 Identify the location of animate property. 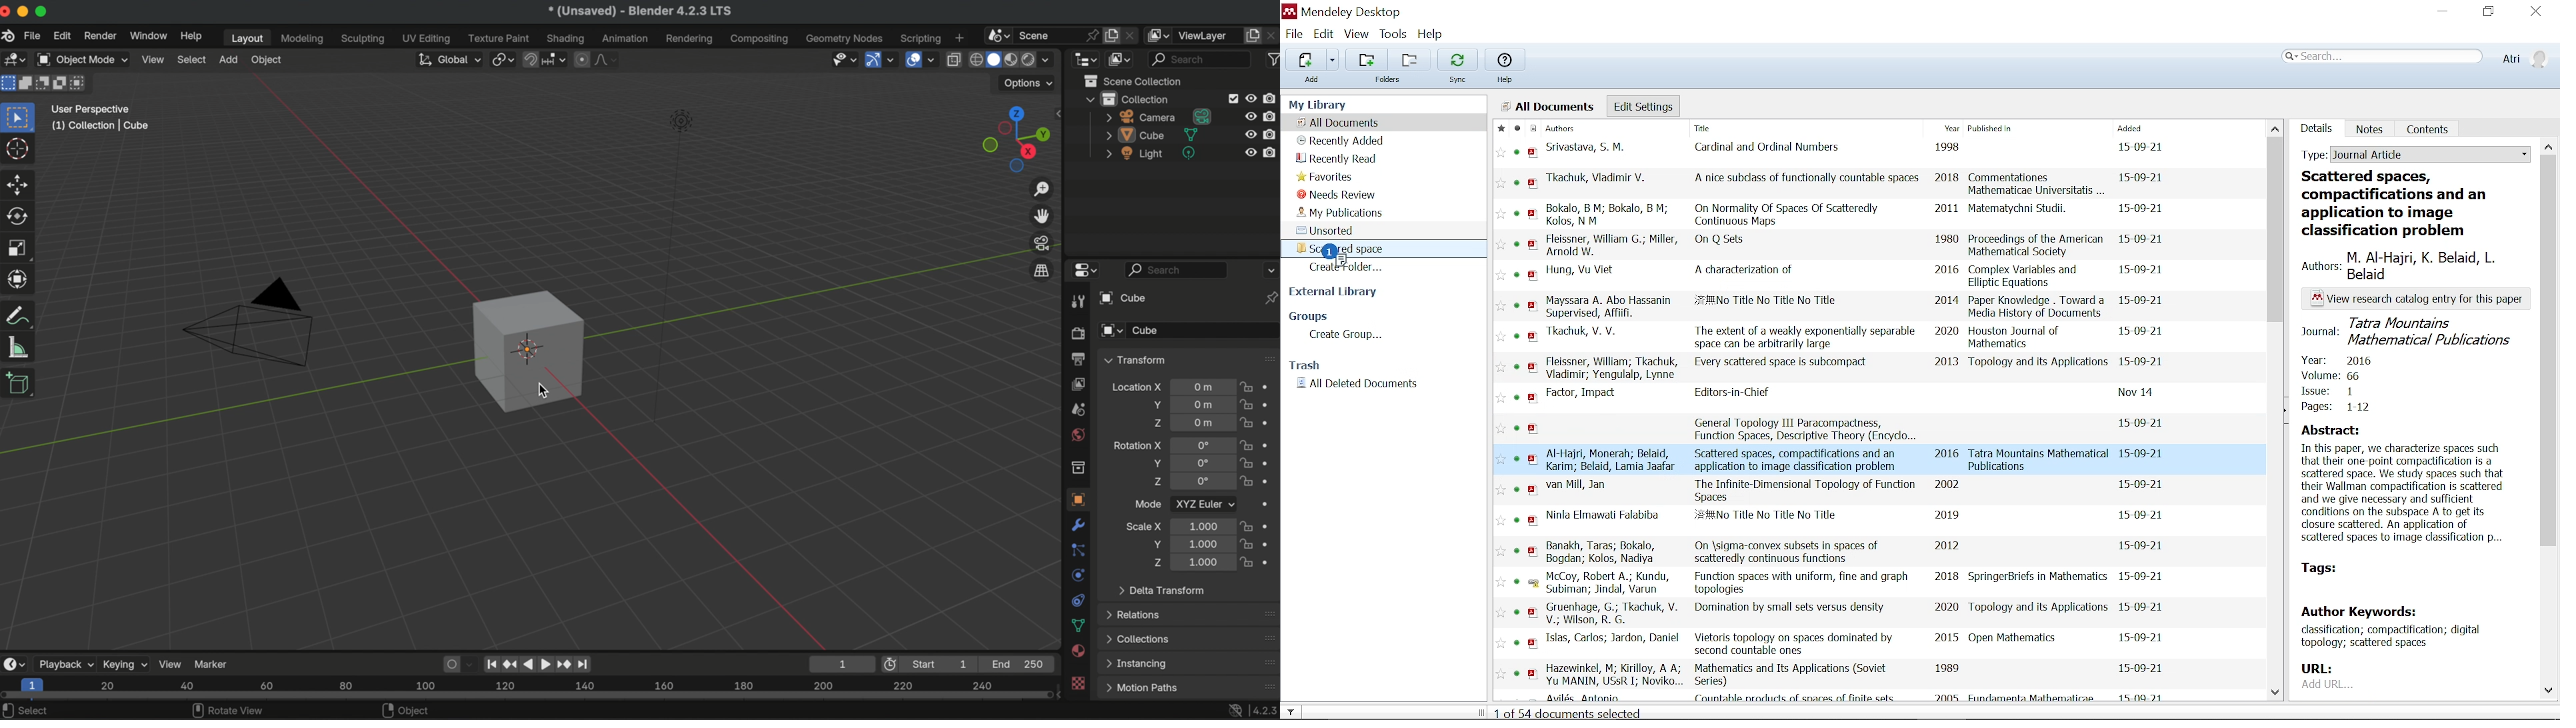
(1269, 463).